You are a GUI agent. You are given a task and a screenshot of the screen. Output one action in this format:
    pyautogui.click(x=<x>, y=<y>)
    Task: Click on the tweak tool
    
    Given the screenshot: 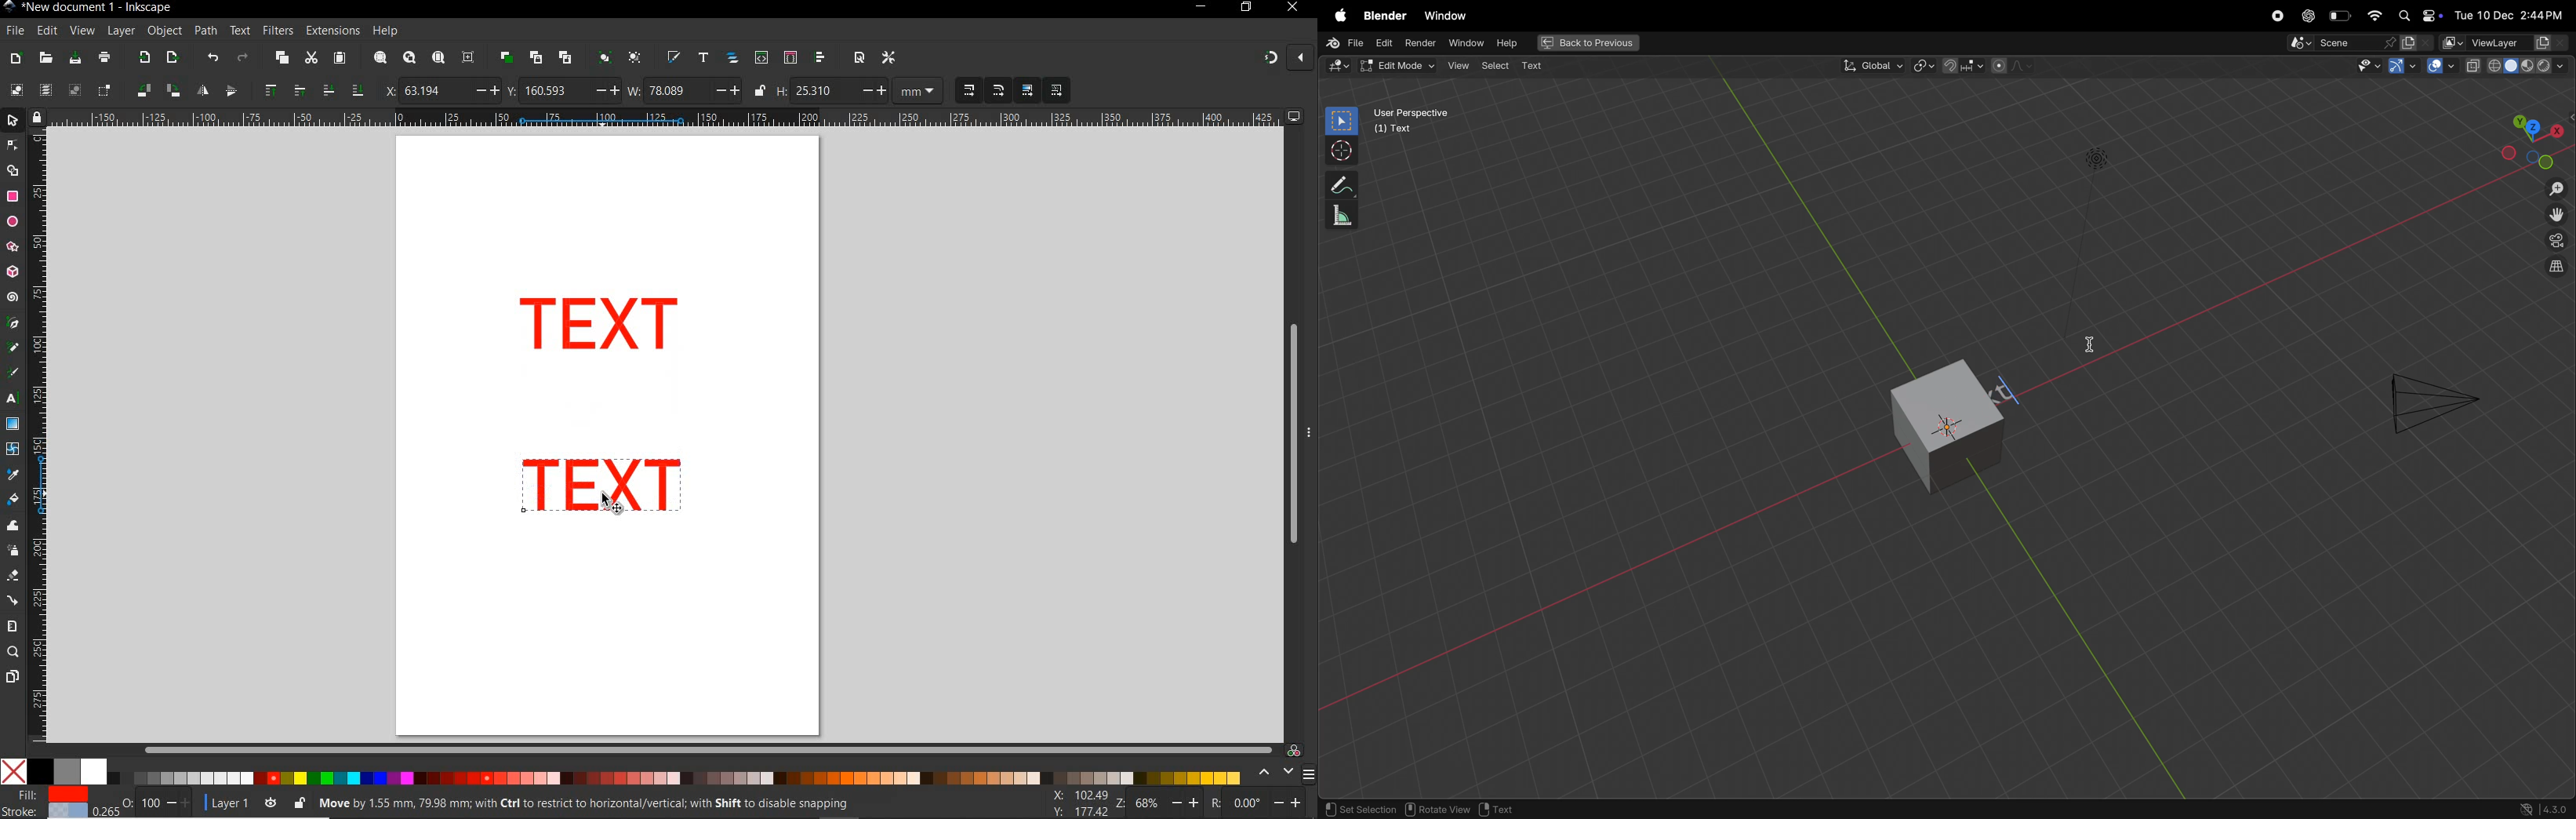 What is the action you would take?
    pyautogui.click(x=13, y=526)
    